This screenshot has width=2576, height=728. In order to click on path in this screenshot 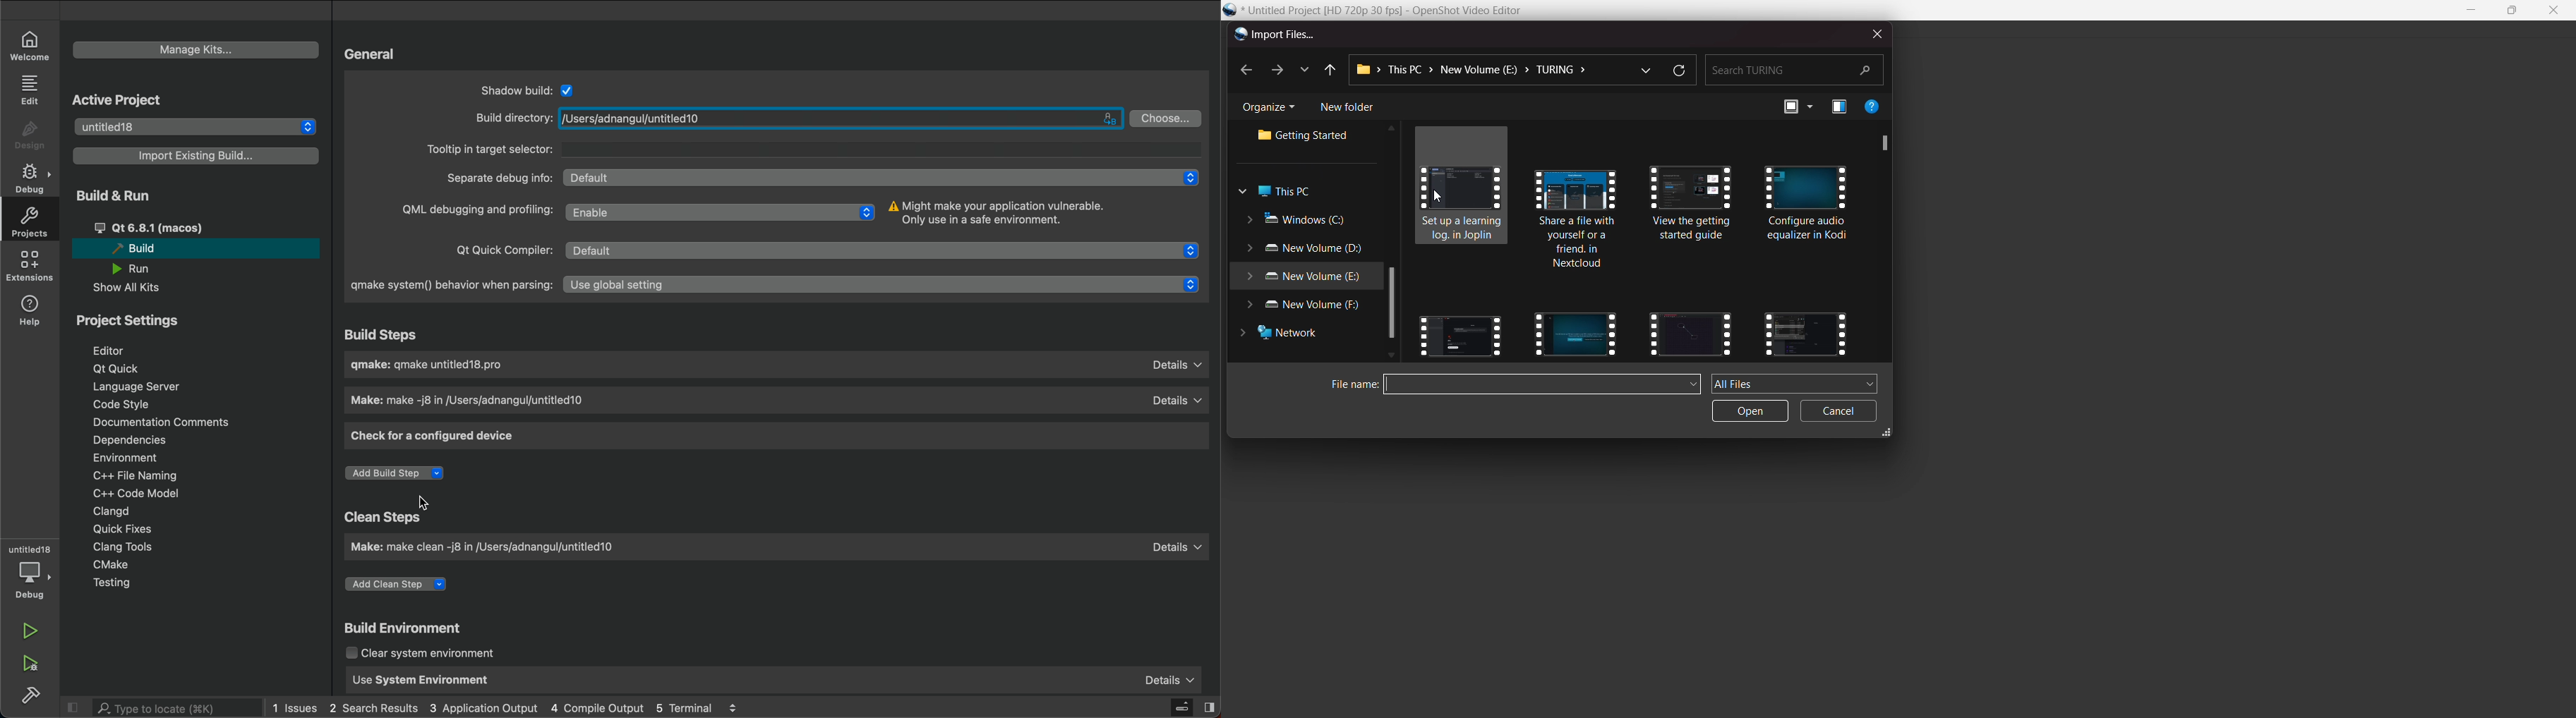, I will do `click(1476, 70)`.